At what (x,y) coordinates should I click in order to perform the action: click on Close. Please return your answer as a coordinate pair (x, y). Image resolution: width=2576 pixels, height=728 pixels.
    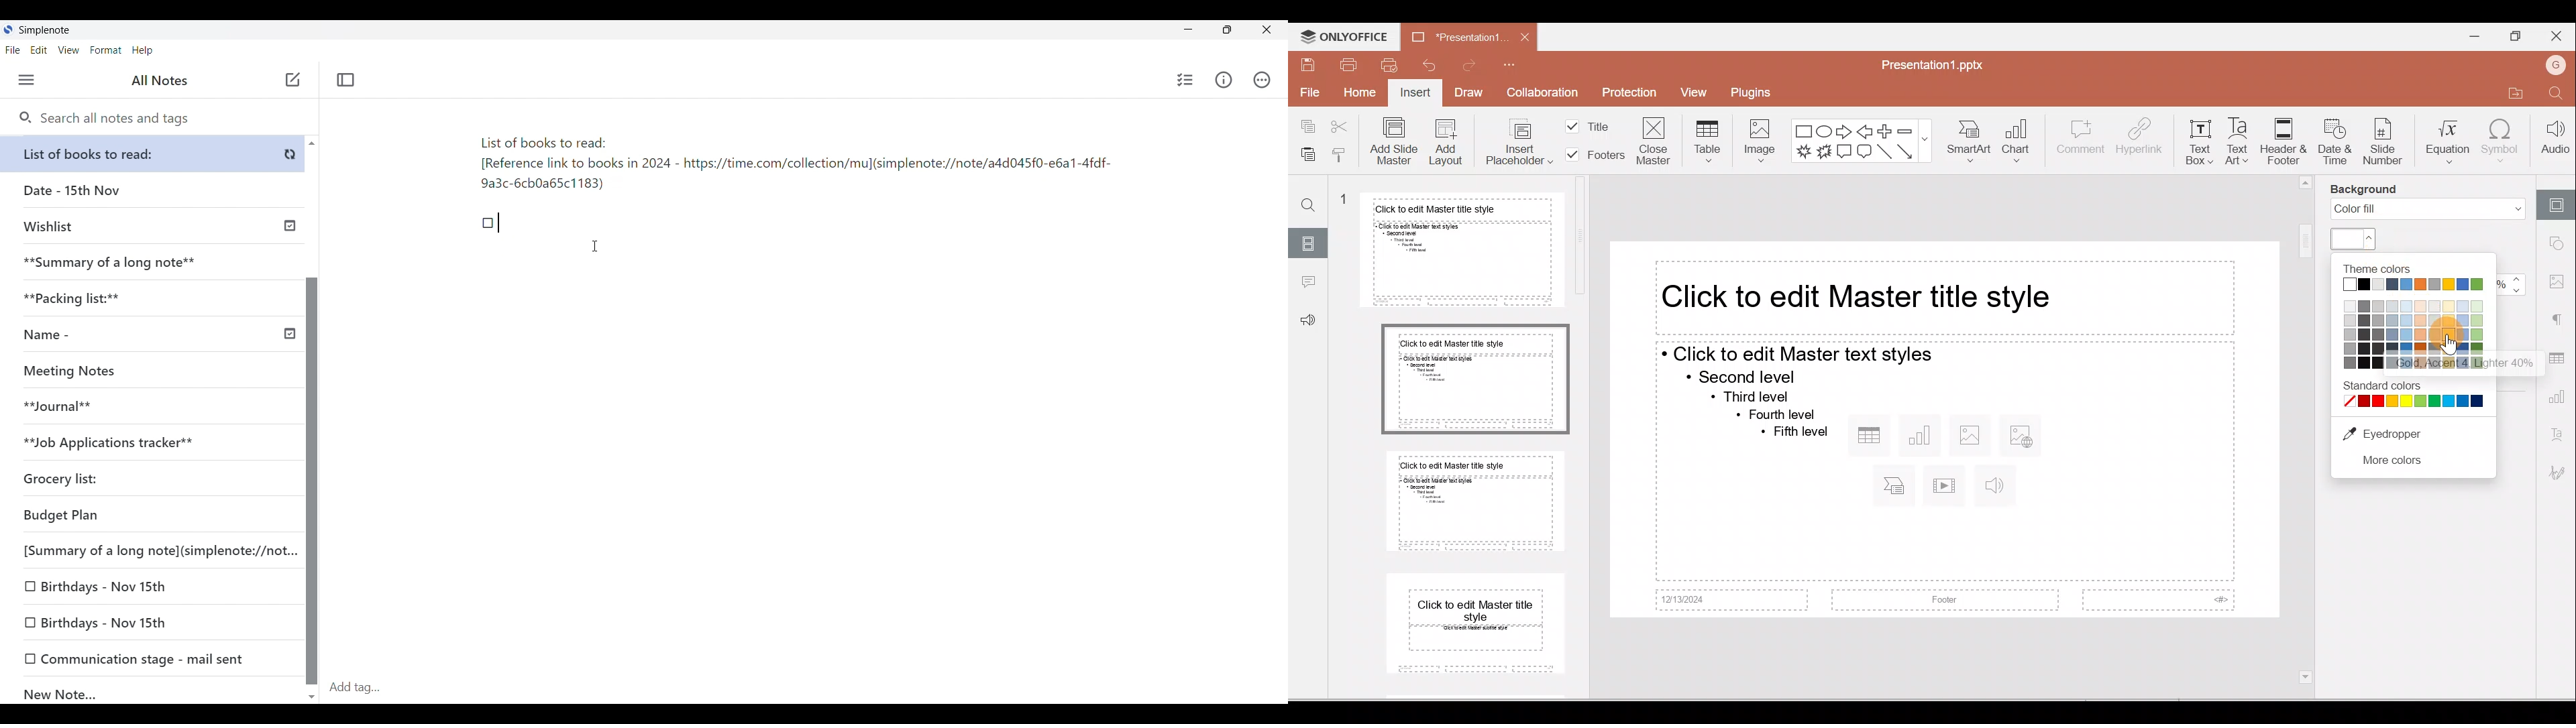
    Looking at the image, I should click on (1267, 30).